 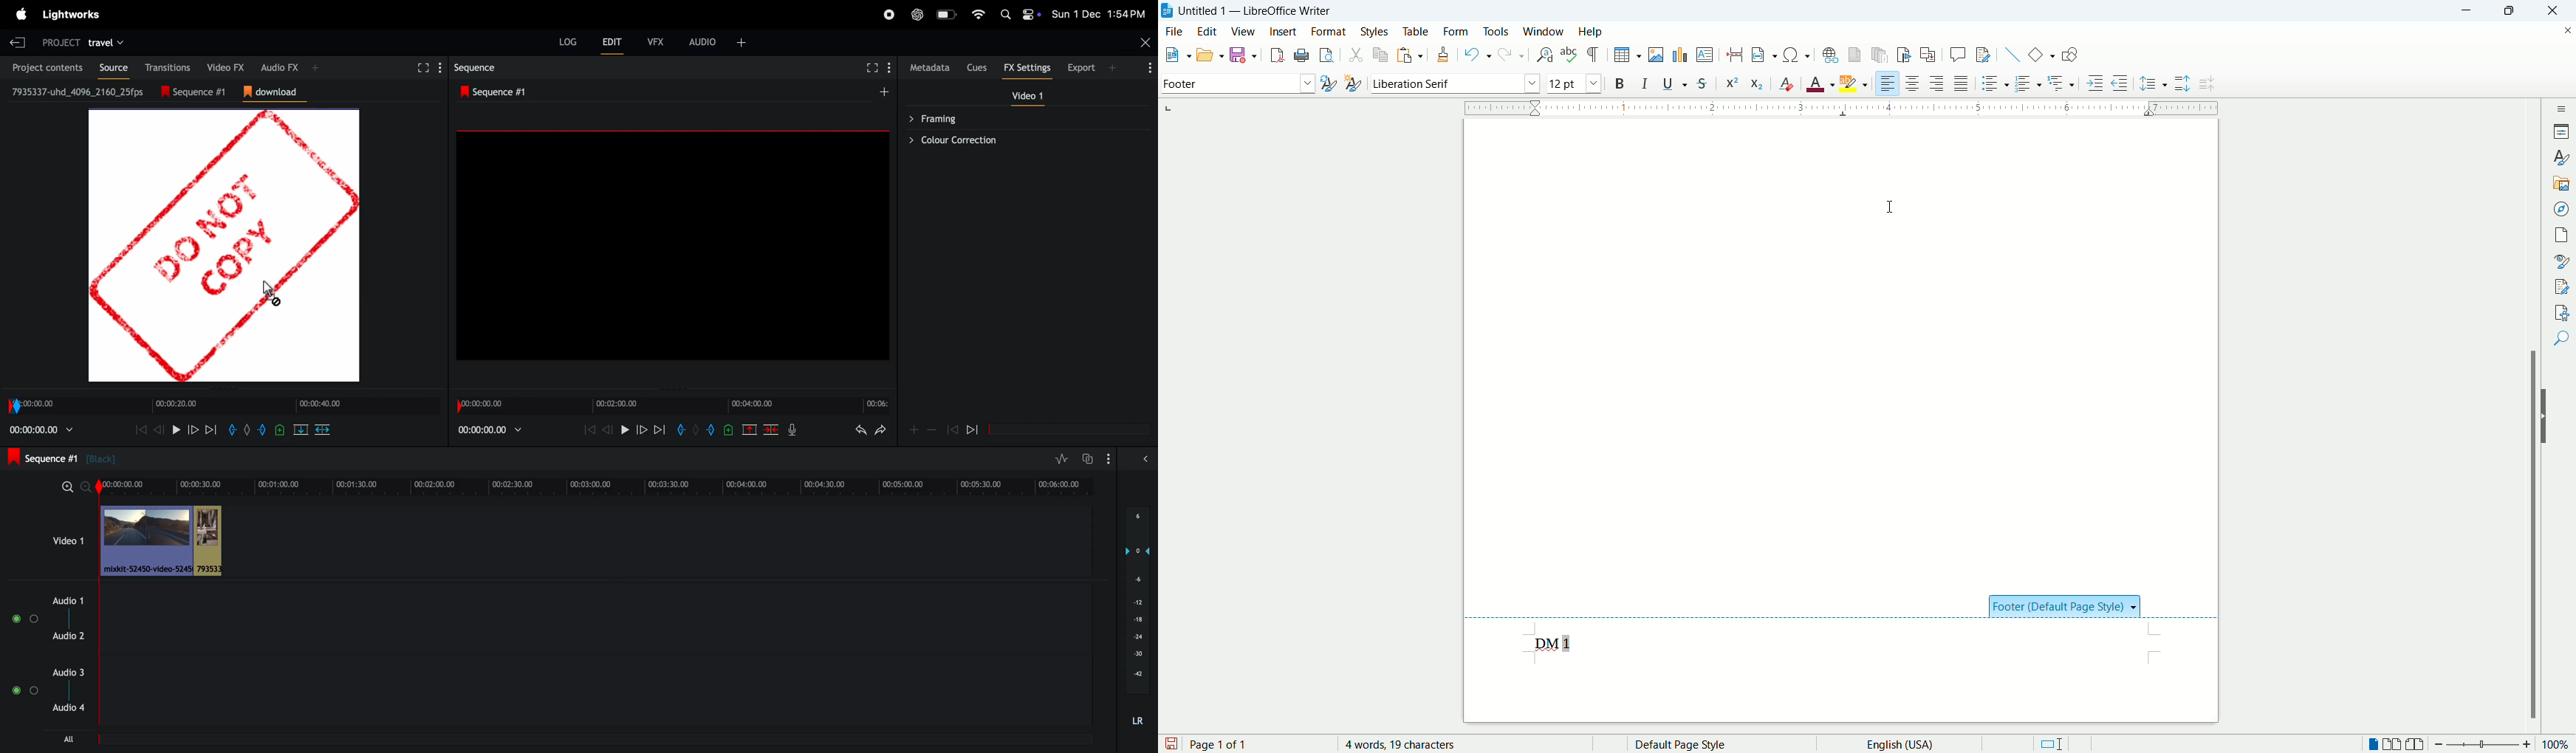 I want to click on pause, so click(x=176, y=430).